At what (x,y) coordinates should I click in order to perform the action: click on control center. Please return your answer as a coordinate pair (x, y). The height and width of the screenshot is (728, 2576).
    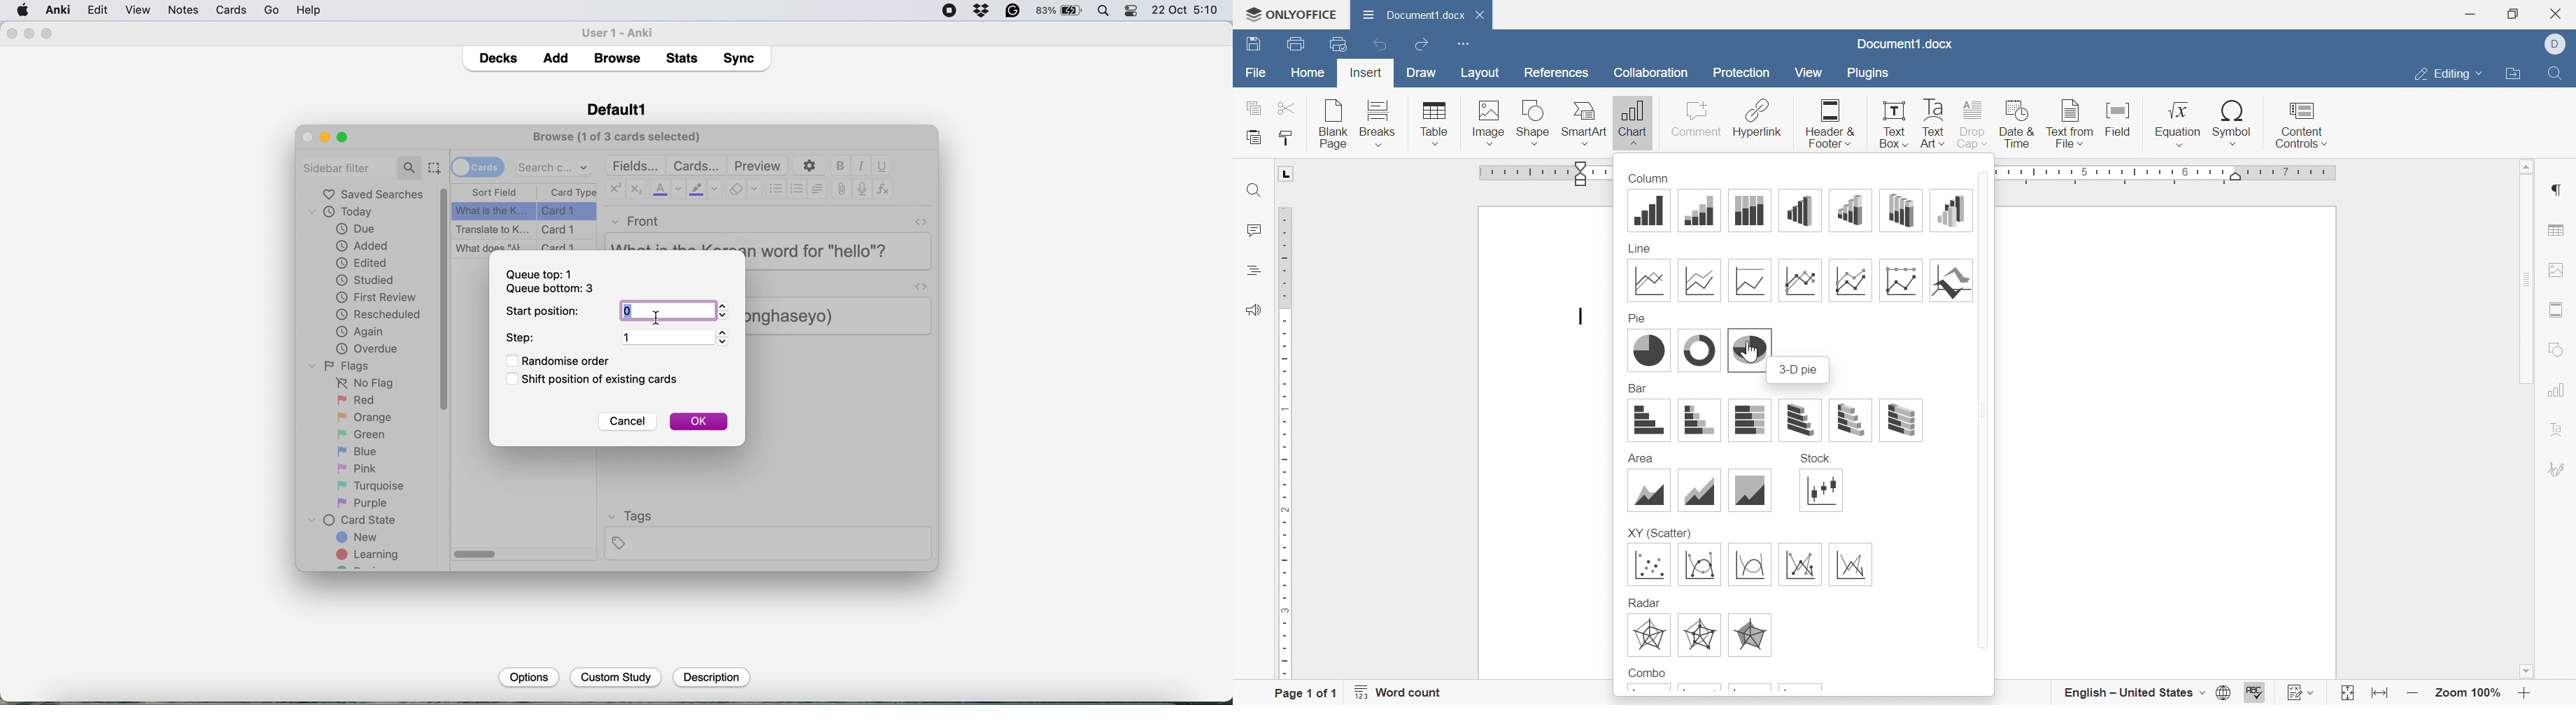
    Looking at the image, I should click on (1132, 11).